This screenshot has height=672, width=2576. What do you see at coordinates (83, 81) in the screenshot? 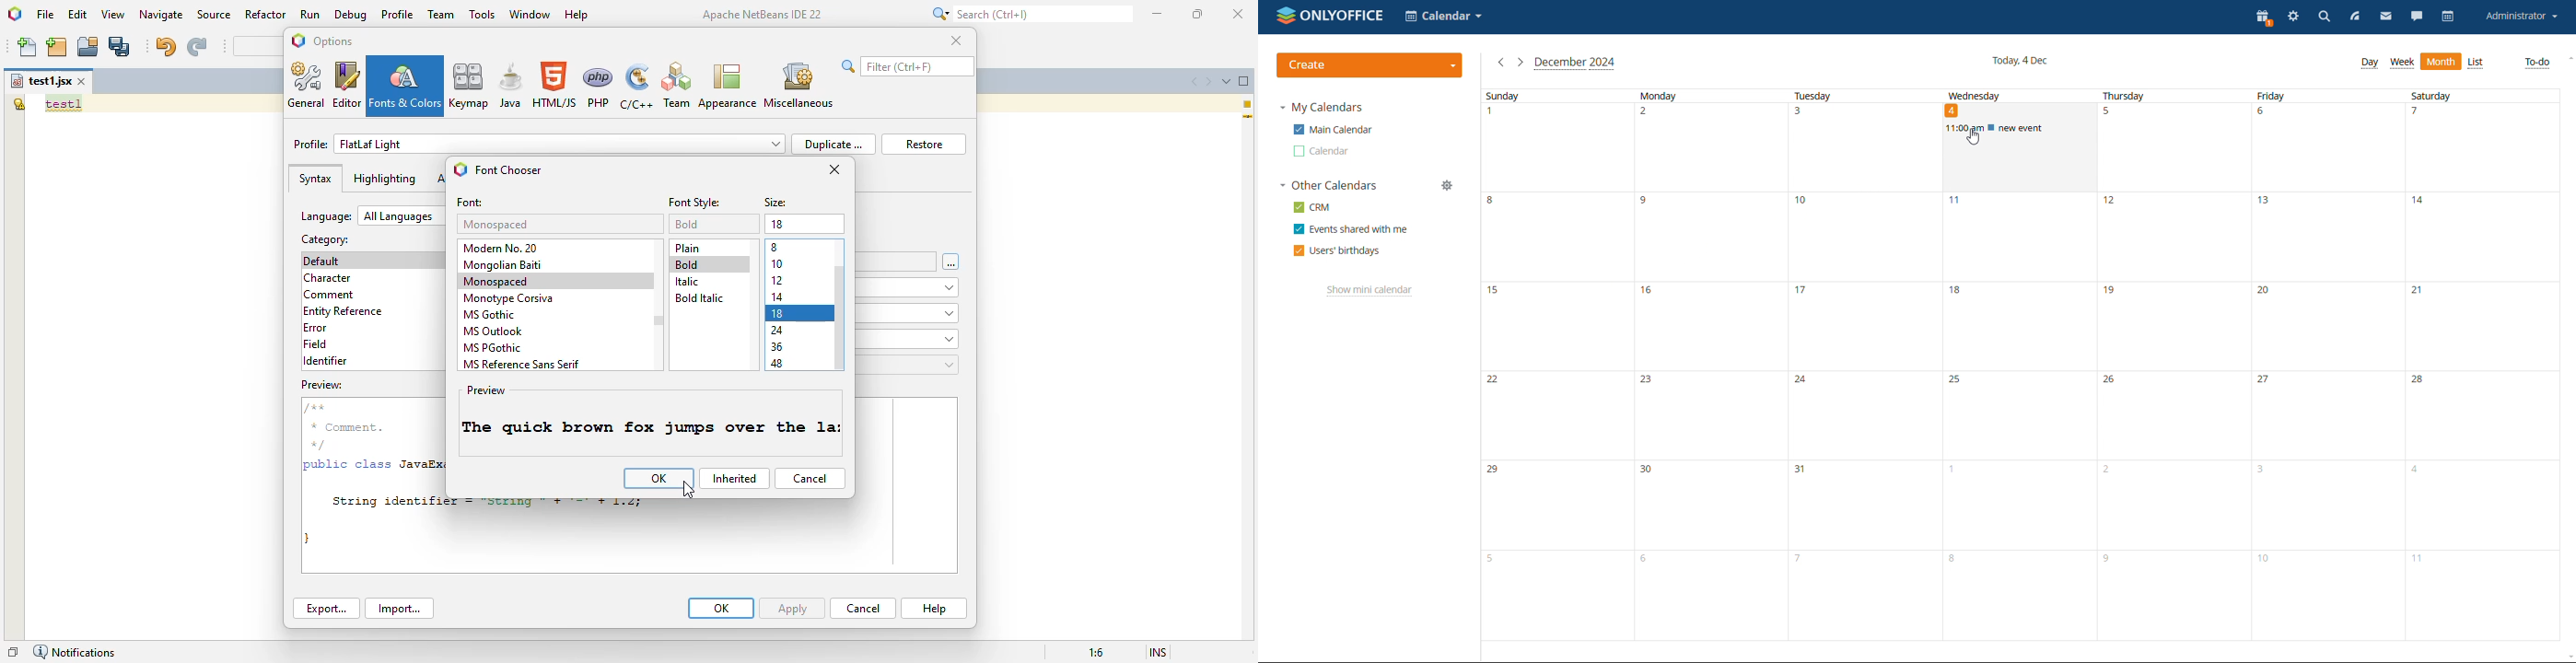
I see `close window` at bounding box center [83, 81].